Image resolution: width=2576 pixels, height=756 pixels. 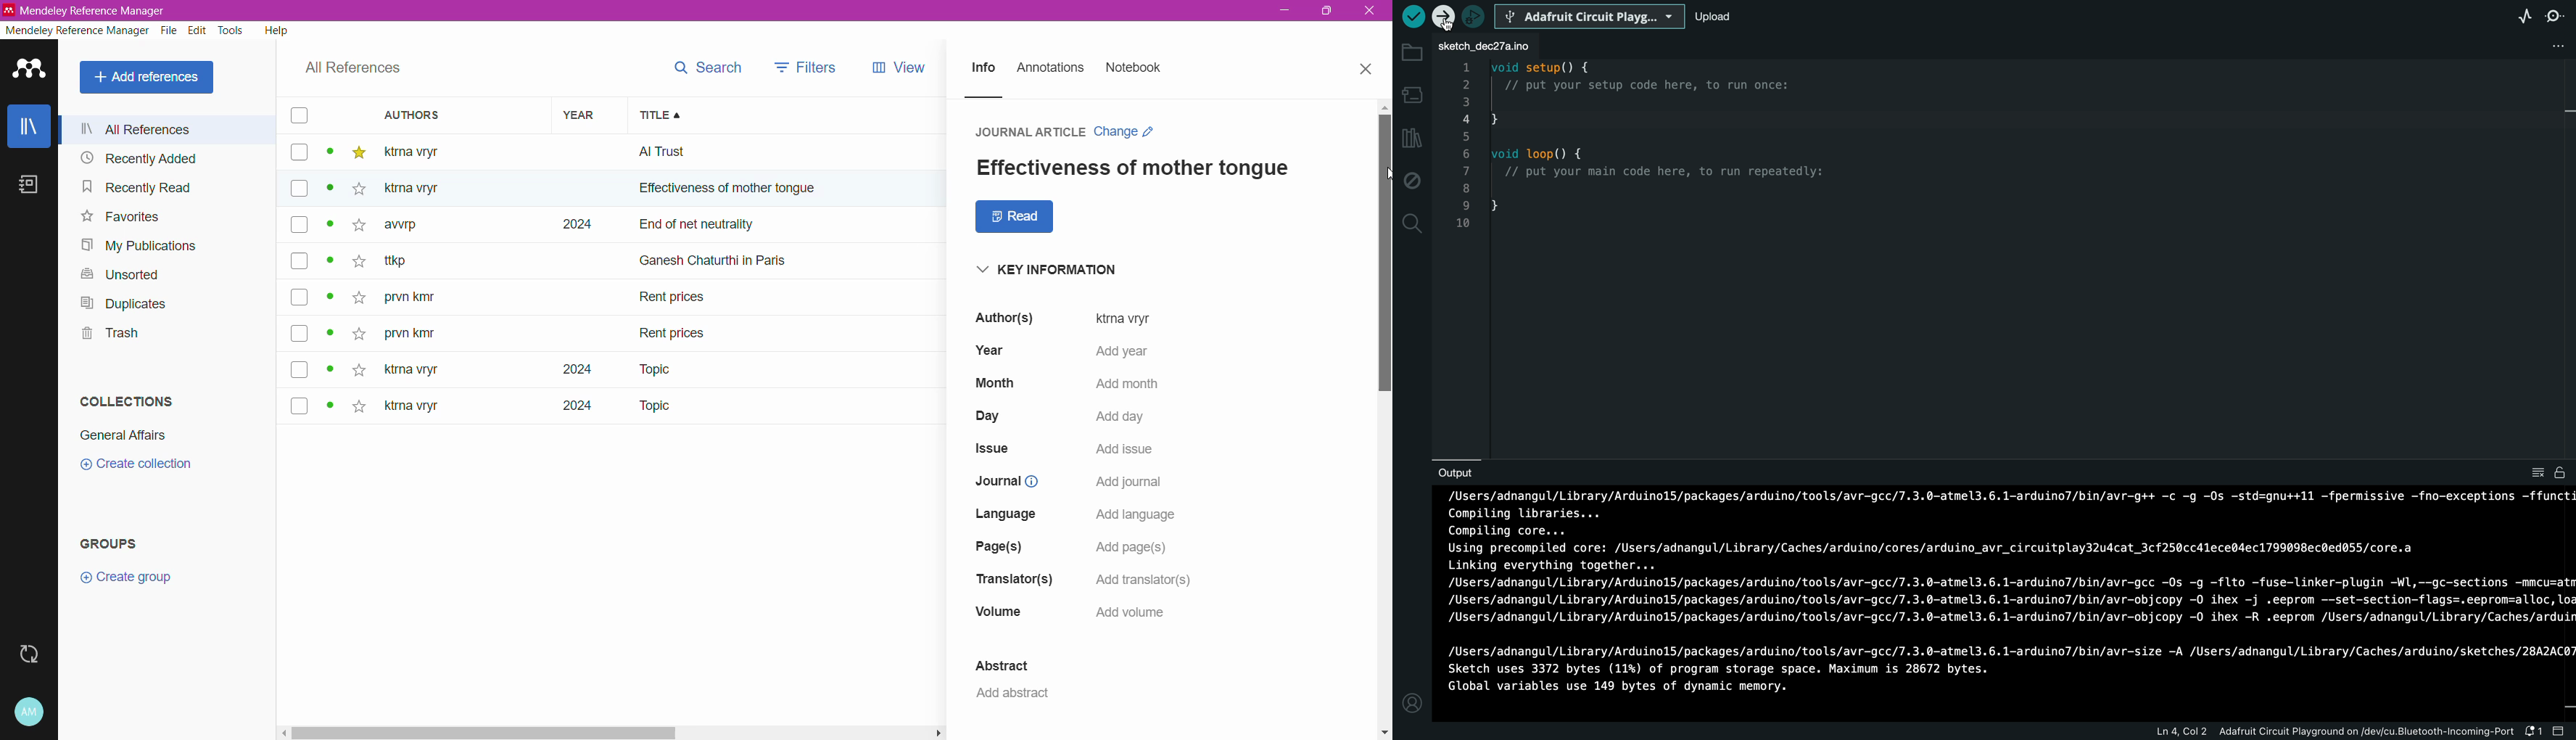 What do you see at coordinates (419, 261) in the screenshot?
I see `~ ttkp` at bounding box center [419, 261].